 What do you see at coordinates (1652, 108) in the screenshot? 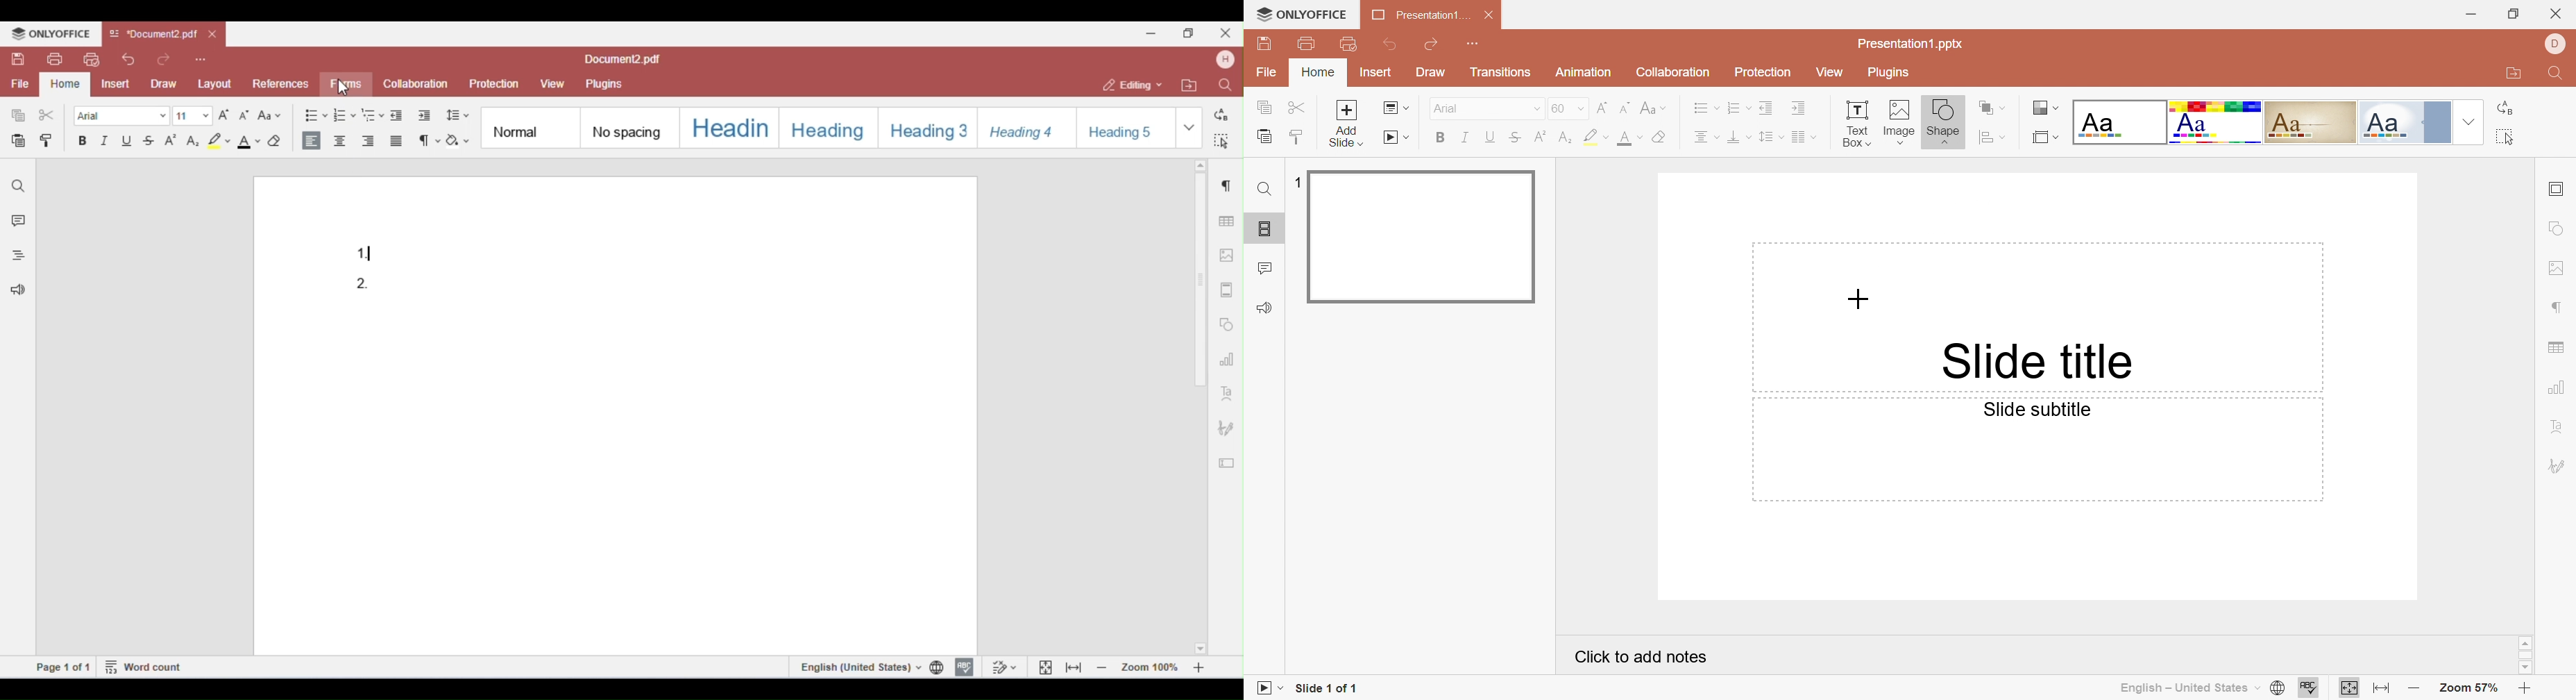
I see `Change case` at bounding box center [1652, 108].